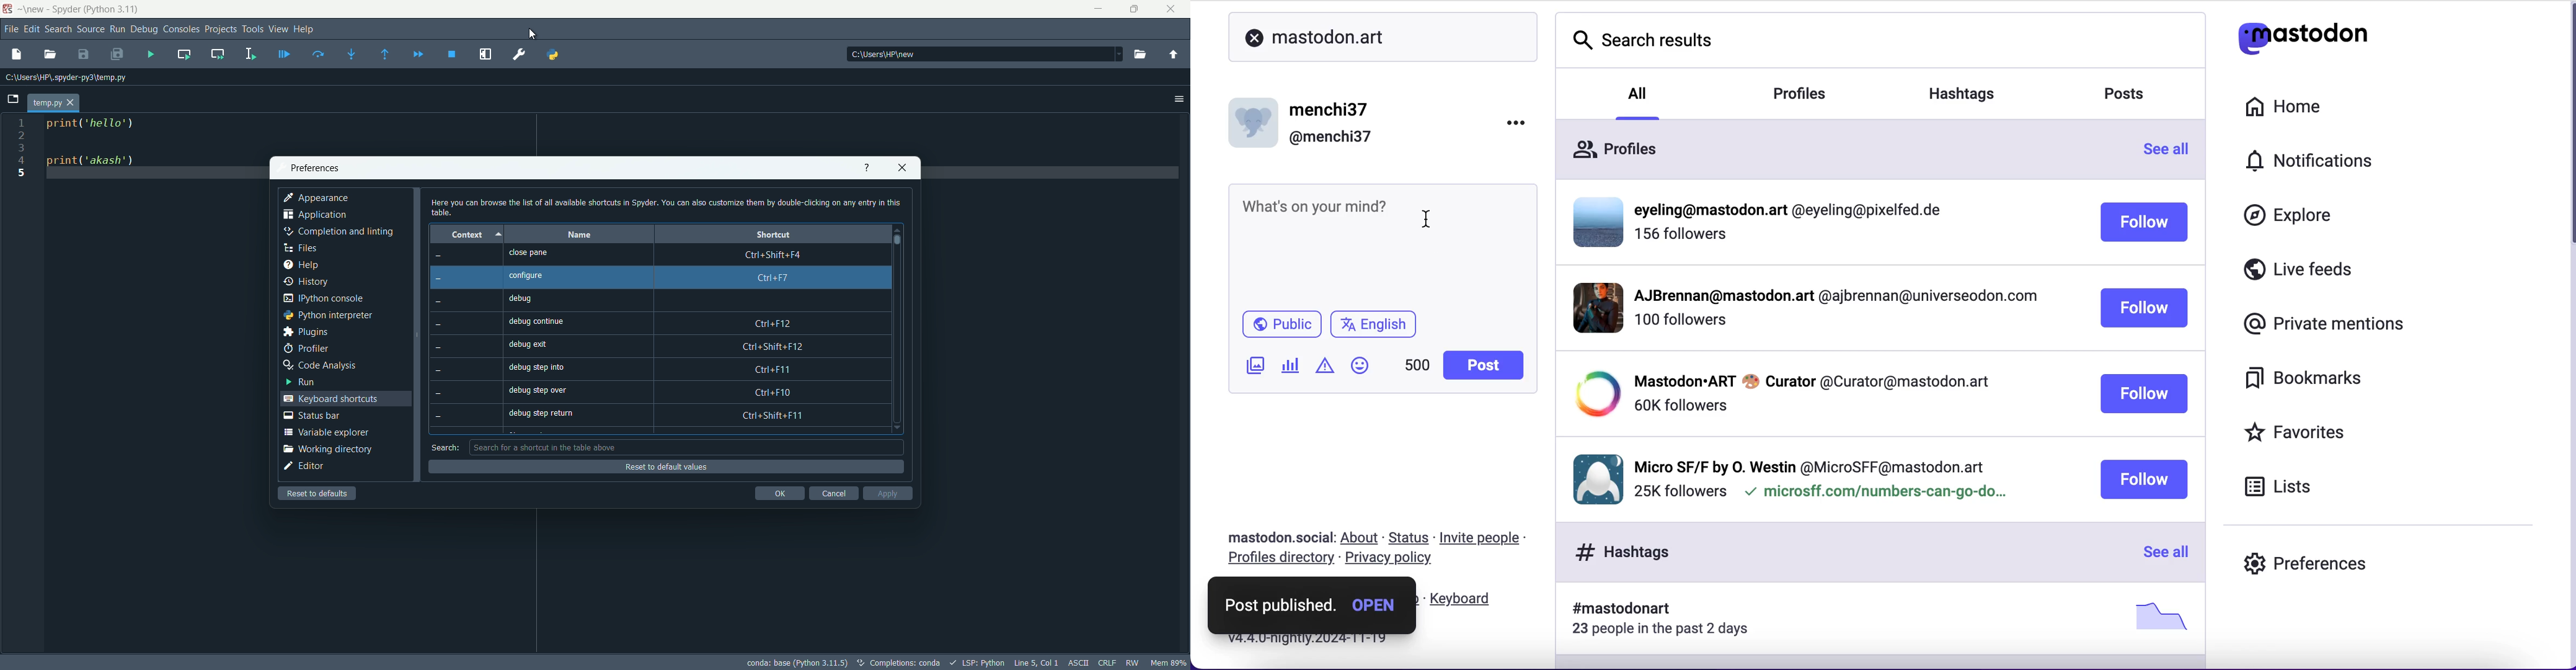 This screenshot has height=672, width=2576. Describe the element at coordinates (1319, 31) in the screenshot. I see `mastodon.art` at that location.